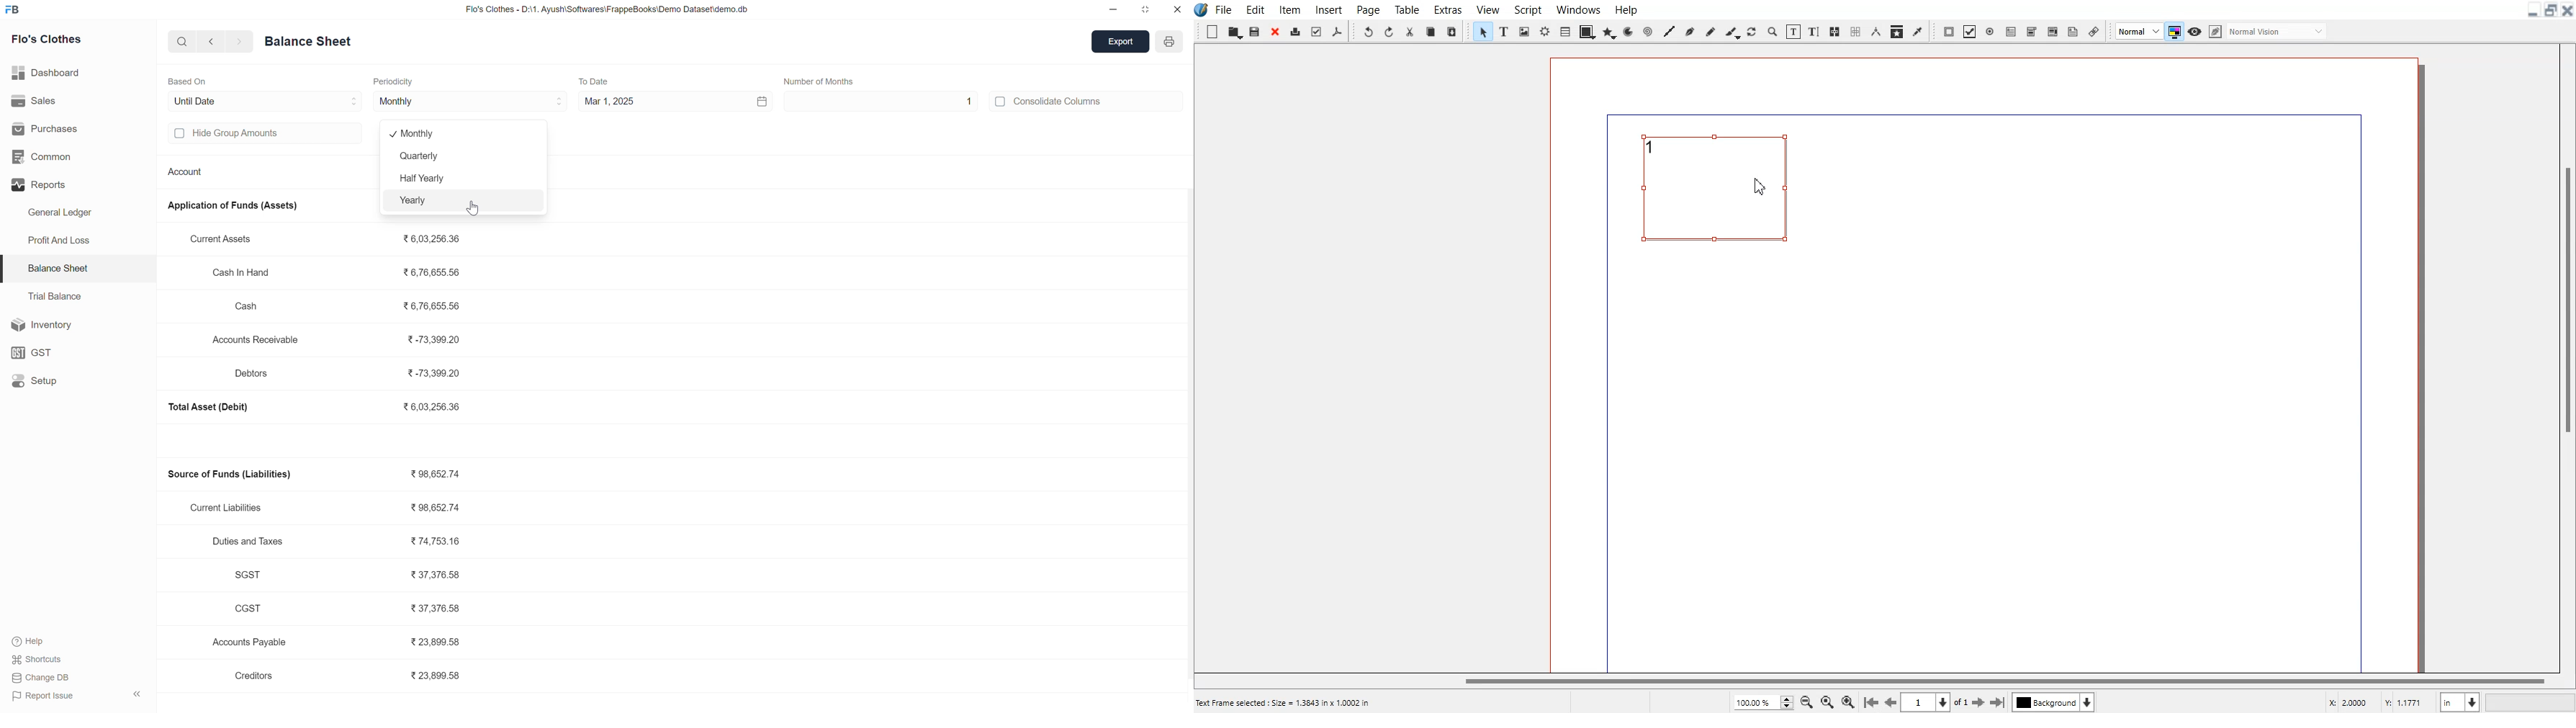 The image size is (2576, 728). What do you see at coordinates (445, 541) in the screenshot?
I see `74,753.16` at bounding box center [445, 541].